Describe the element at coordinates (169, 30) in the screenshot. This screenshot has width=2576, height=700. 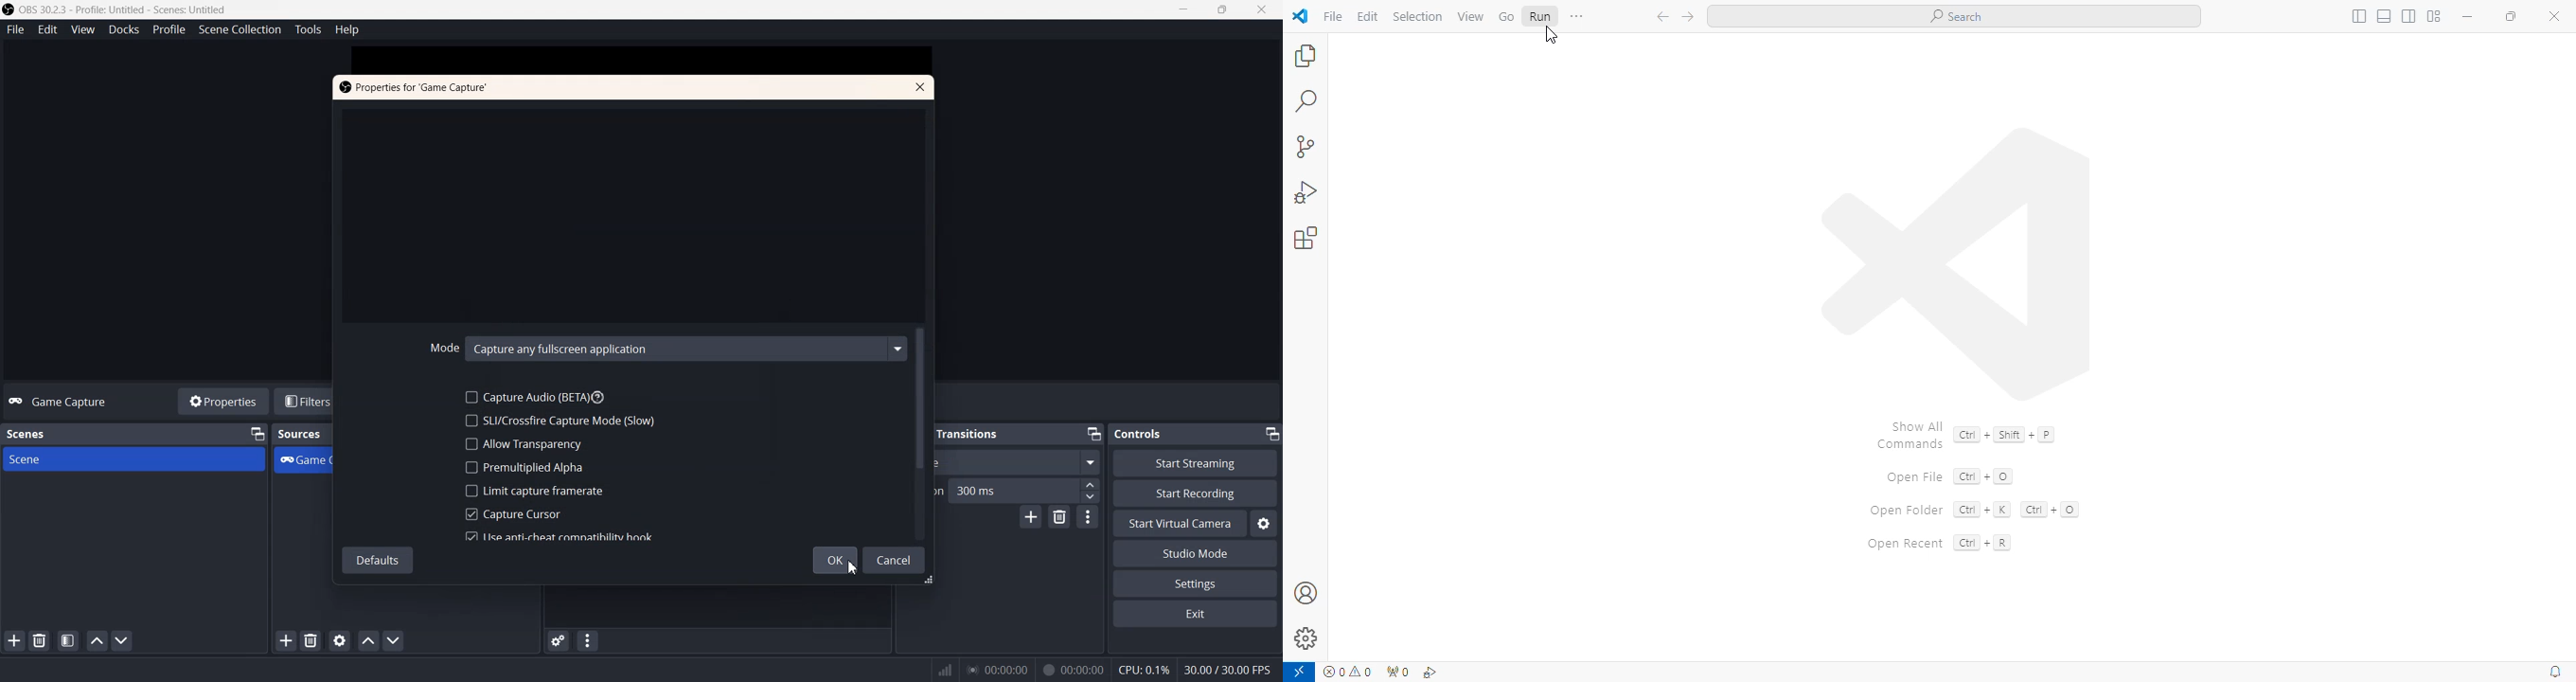
I see `Profile` at that location.